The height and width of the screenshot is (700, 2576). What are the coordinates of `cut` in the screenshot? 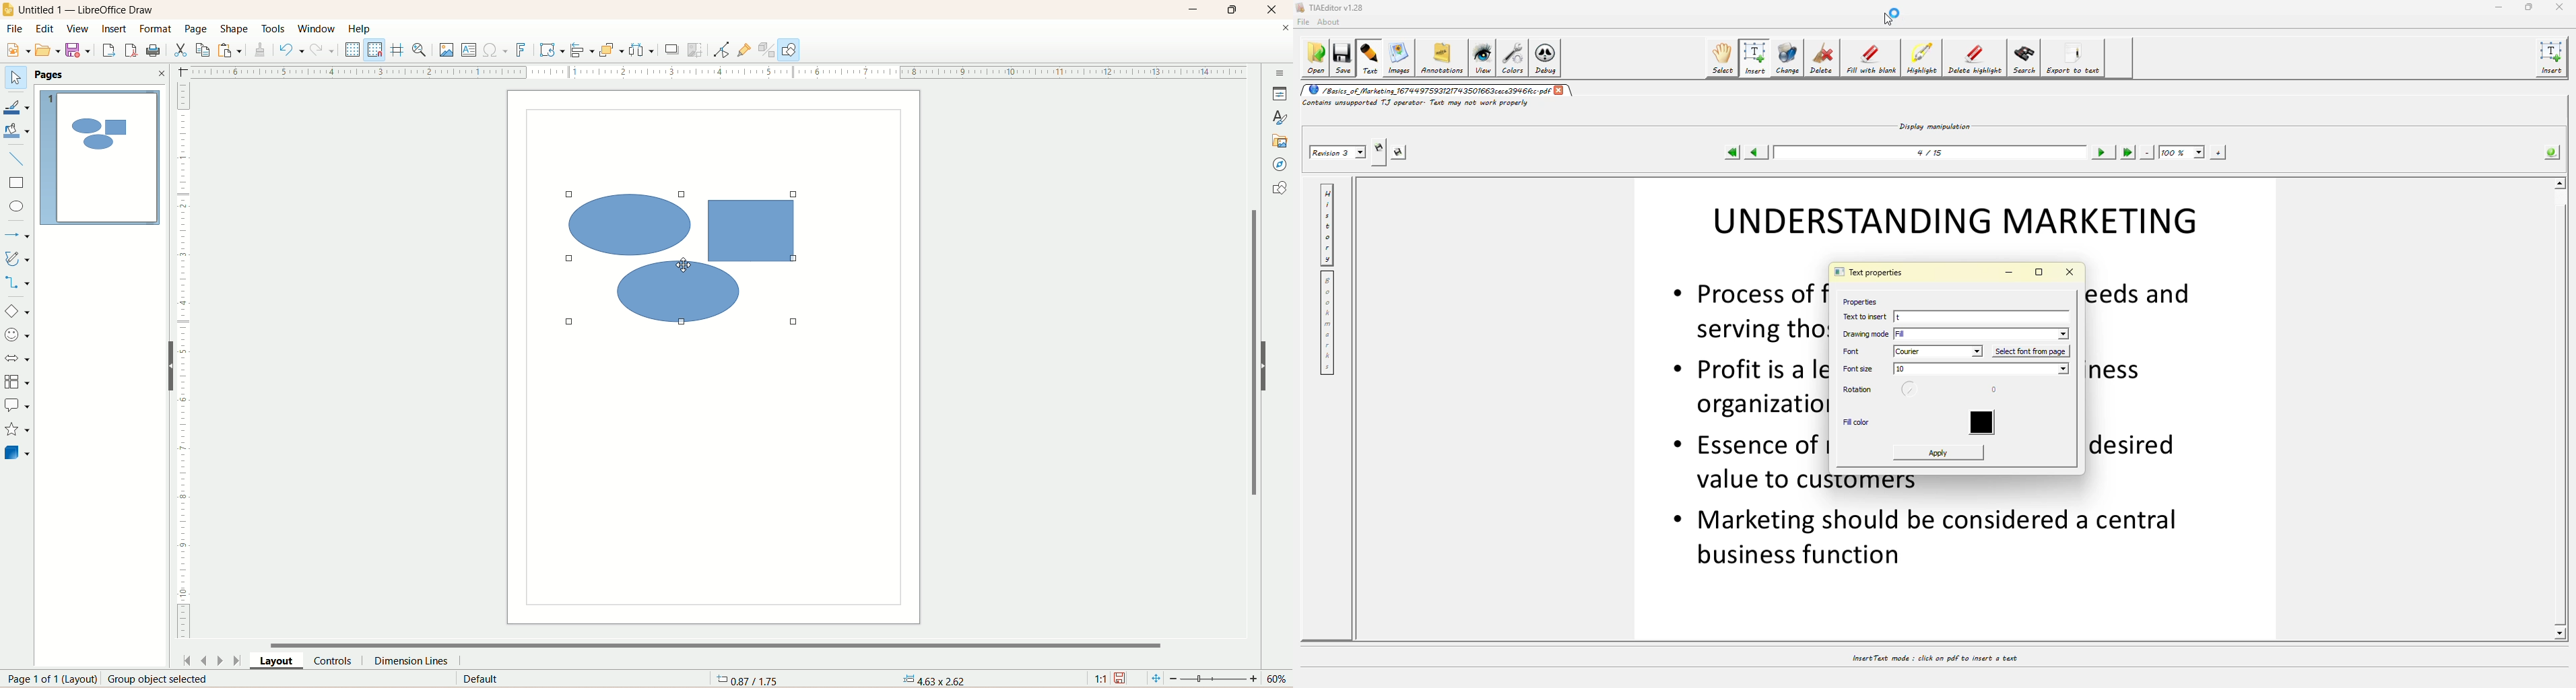 It's located at (181, 52).